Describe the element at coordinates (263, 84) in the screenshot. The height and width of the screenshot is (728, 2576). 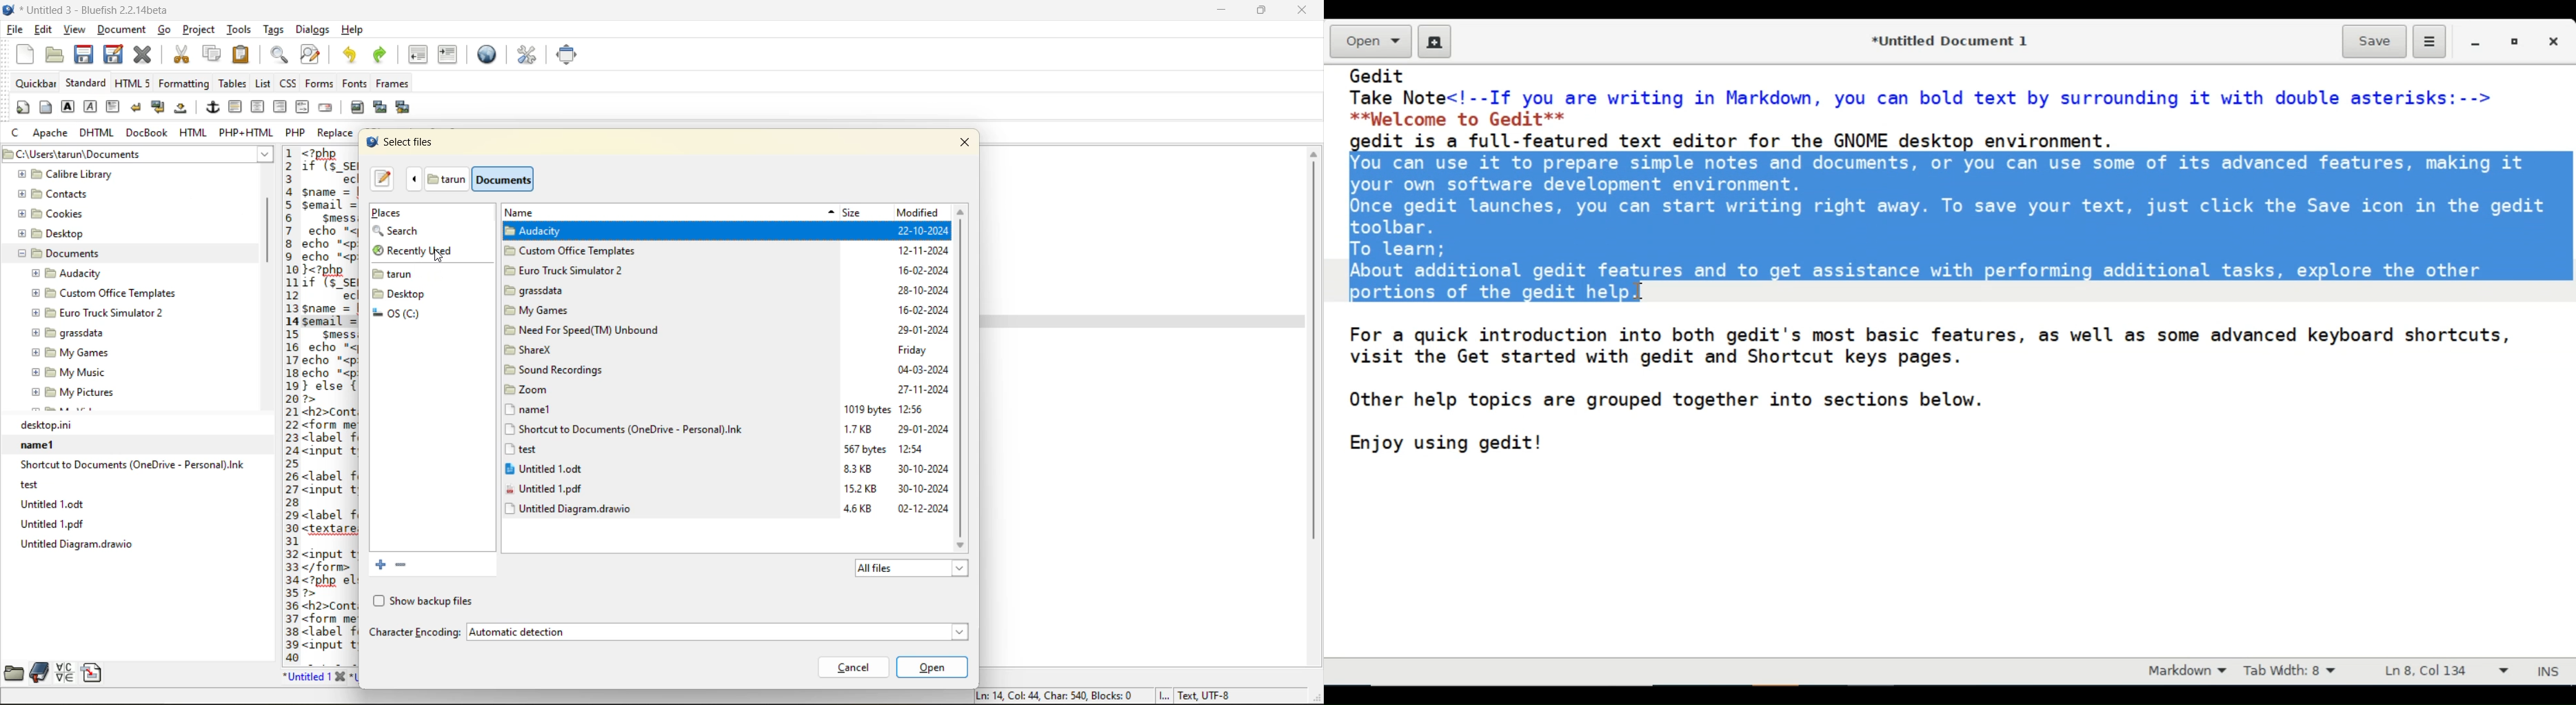
I see `list` at that location.